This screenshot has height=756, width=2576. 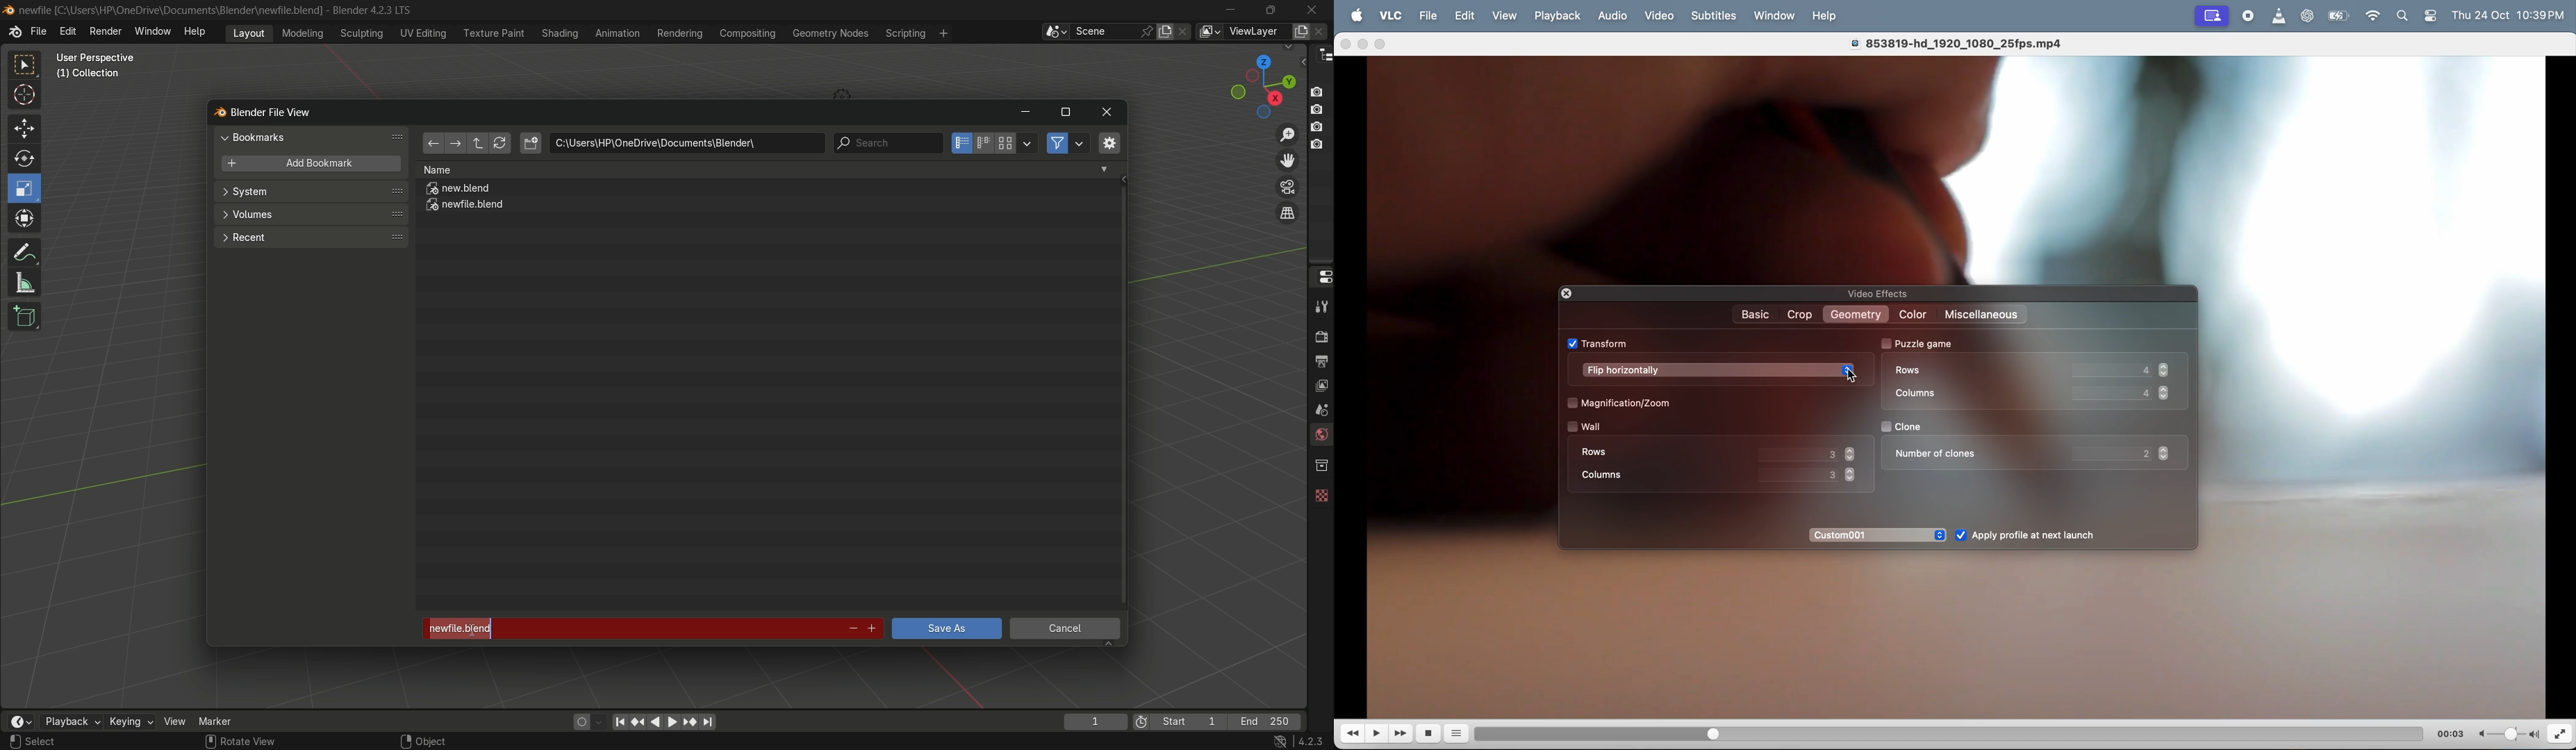 I want to click on marker, so click(x=226, y=720).